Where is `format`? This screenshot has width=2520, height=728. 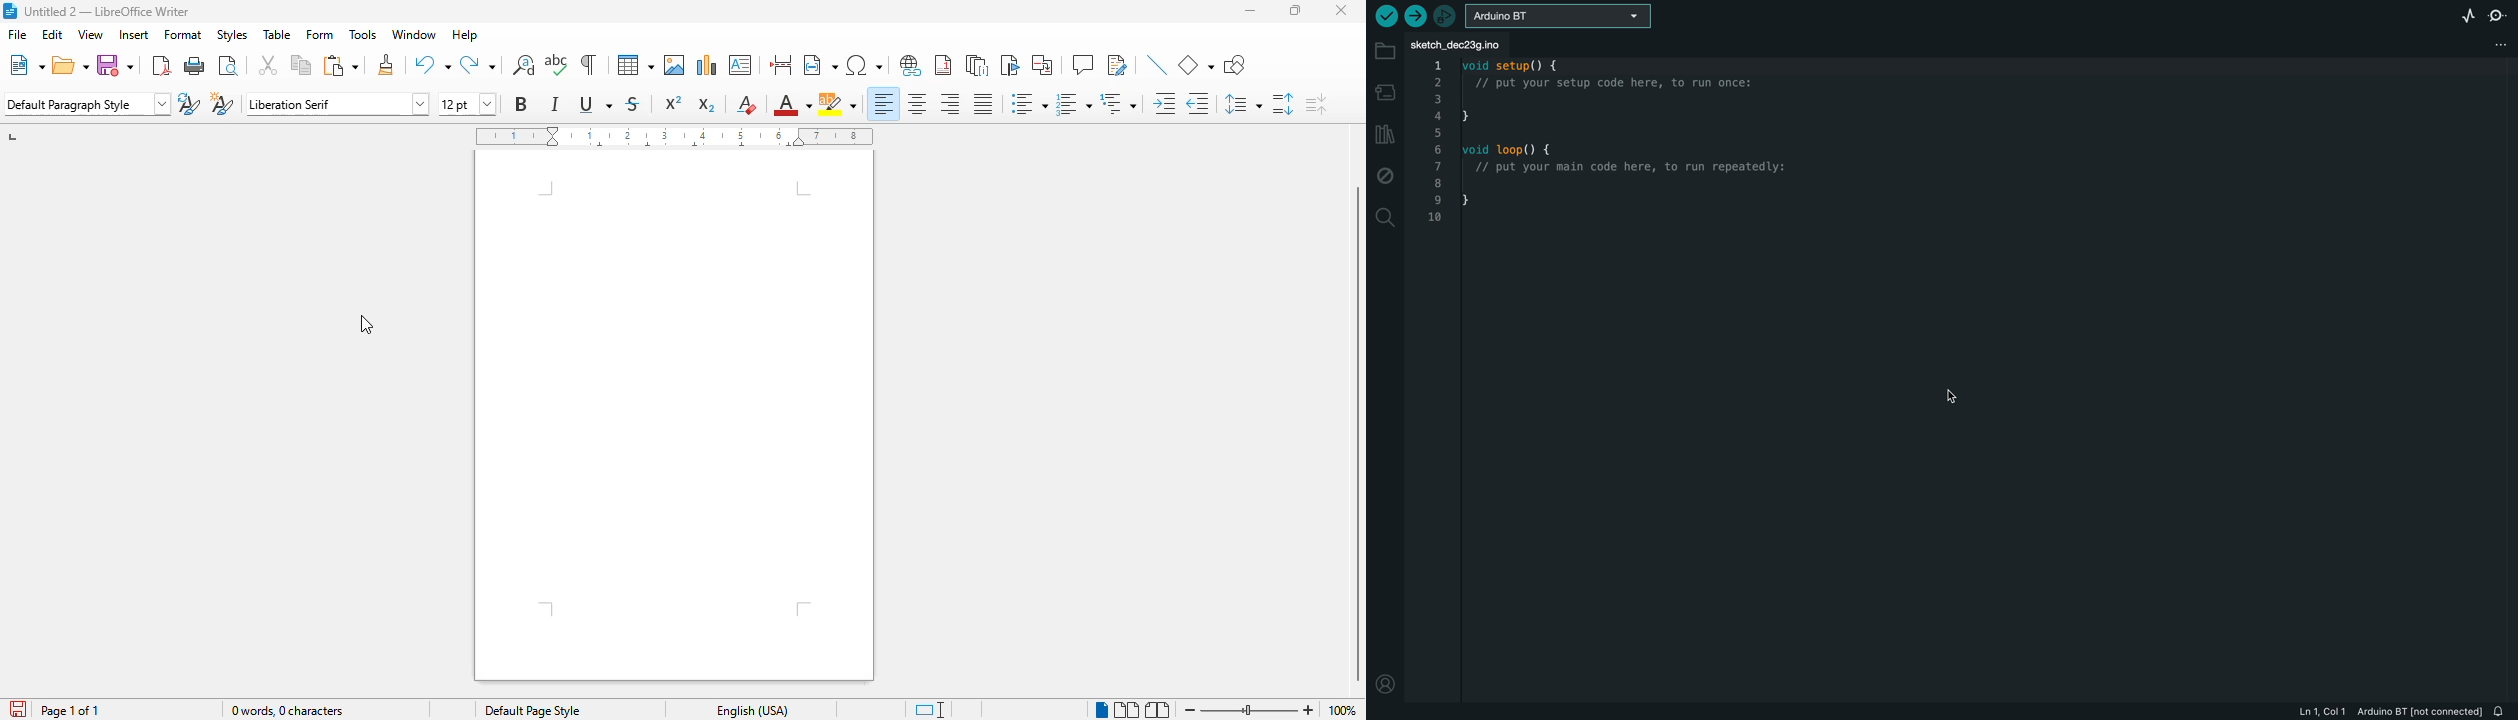 format is located at coordinates (184, 34).